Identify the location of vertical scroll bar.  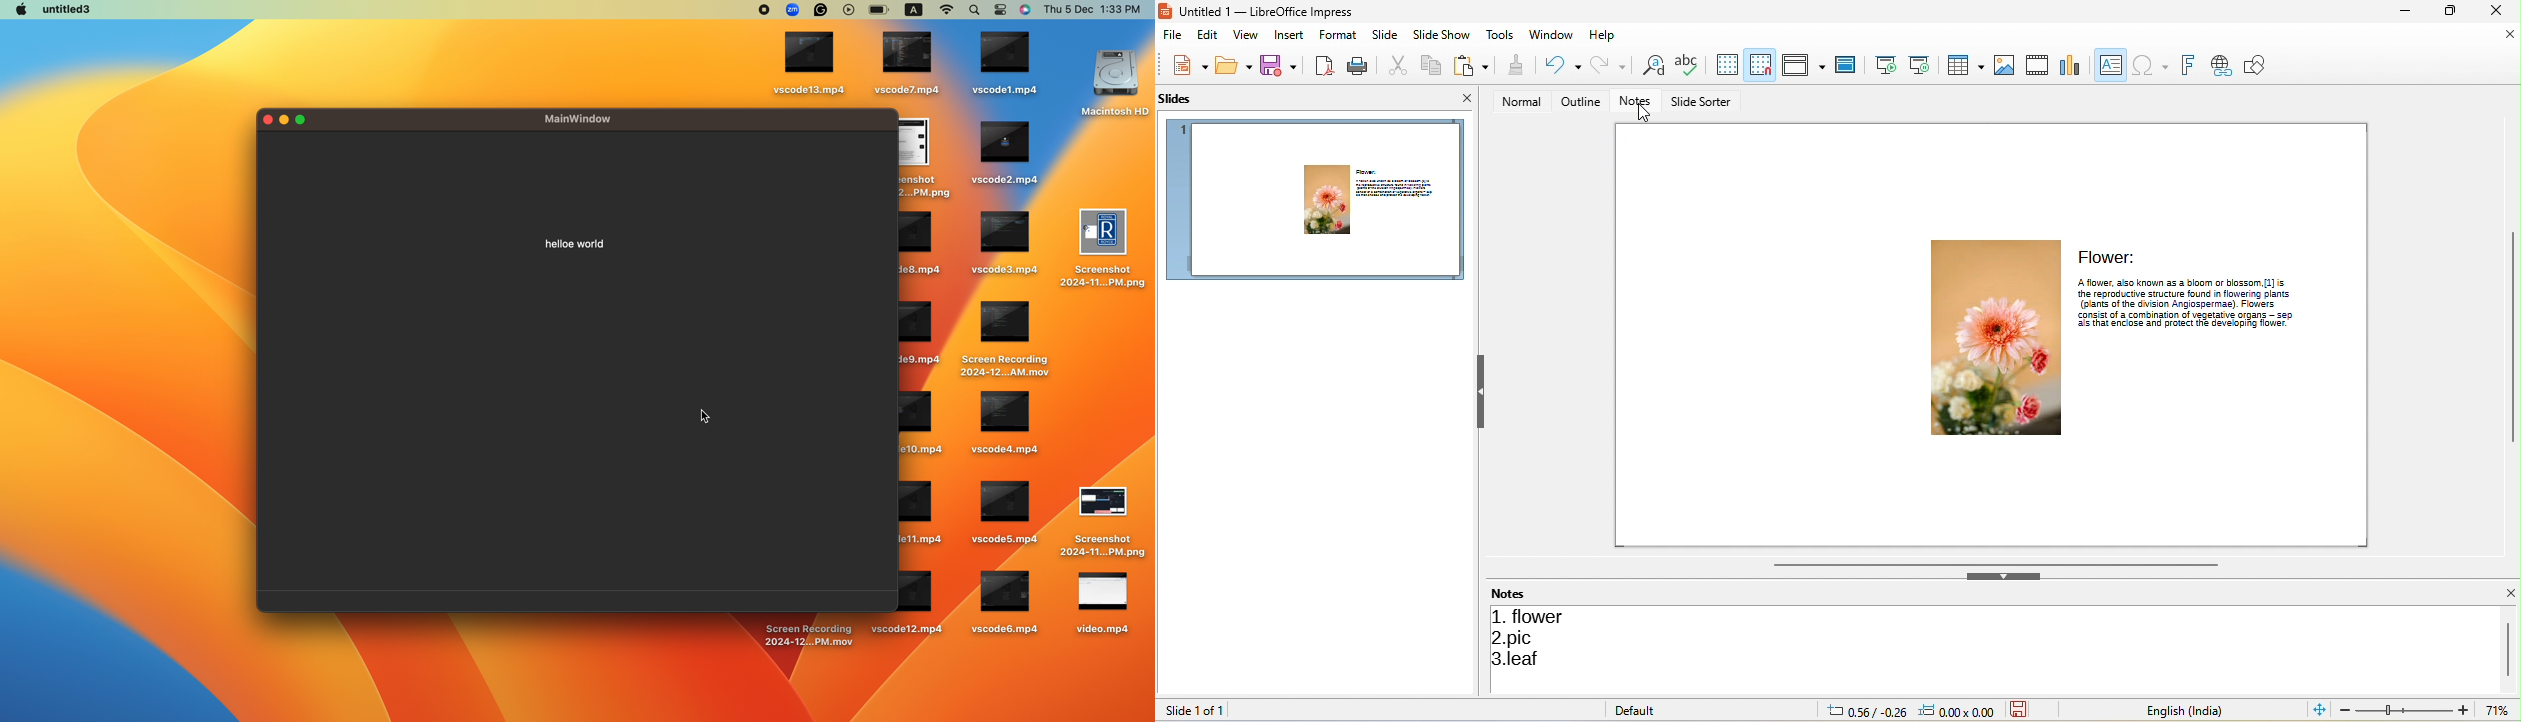
(2512, 337).